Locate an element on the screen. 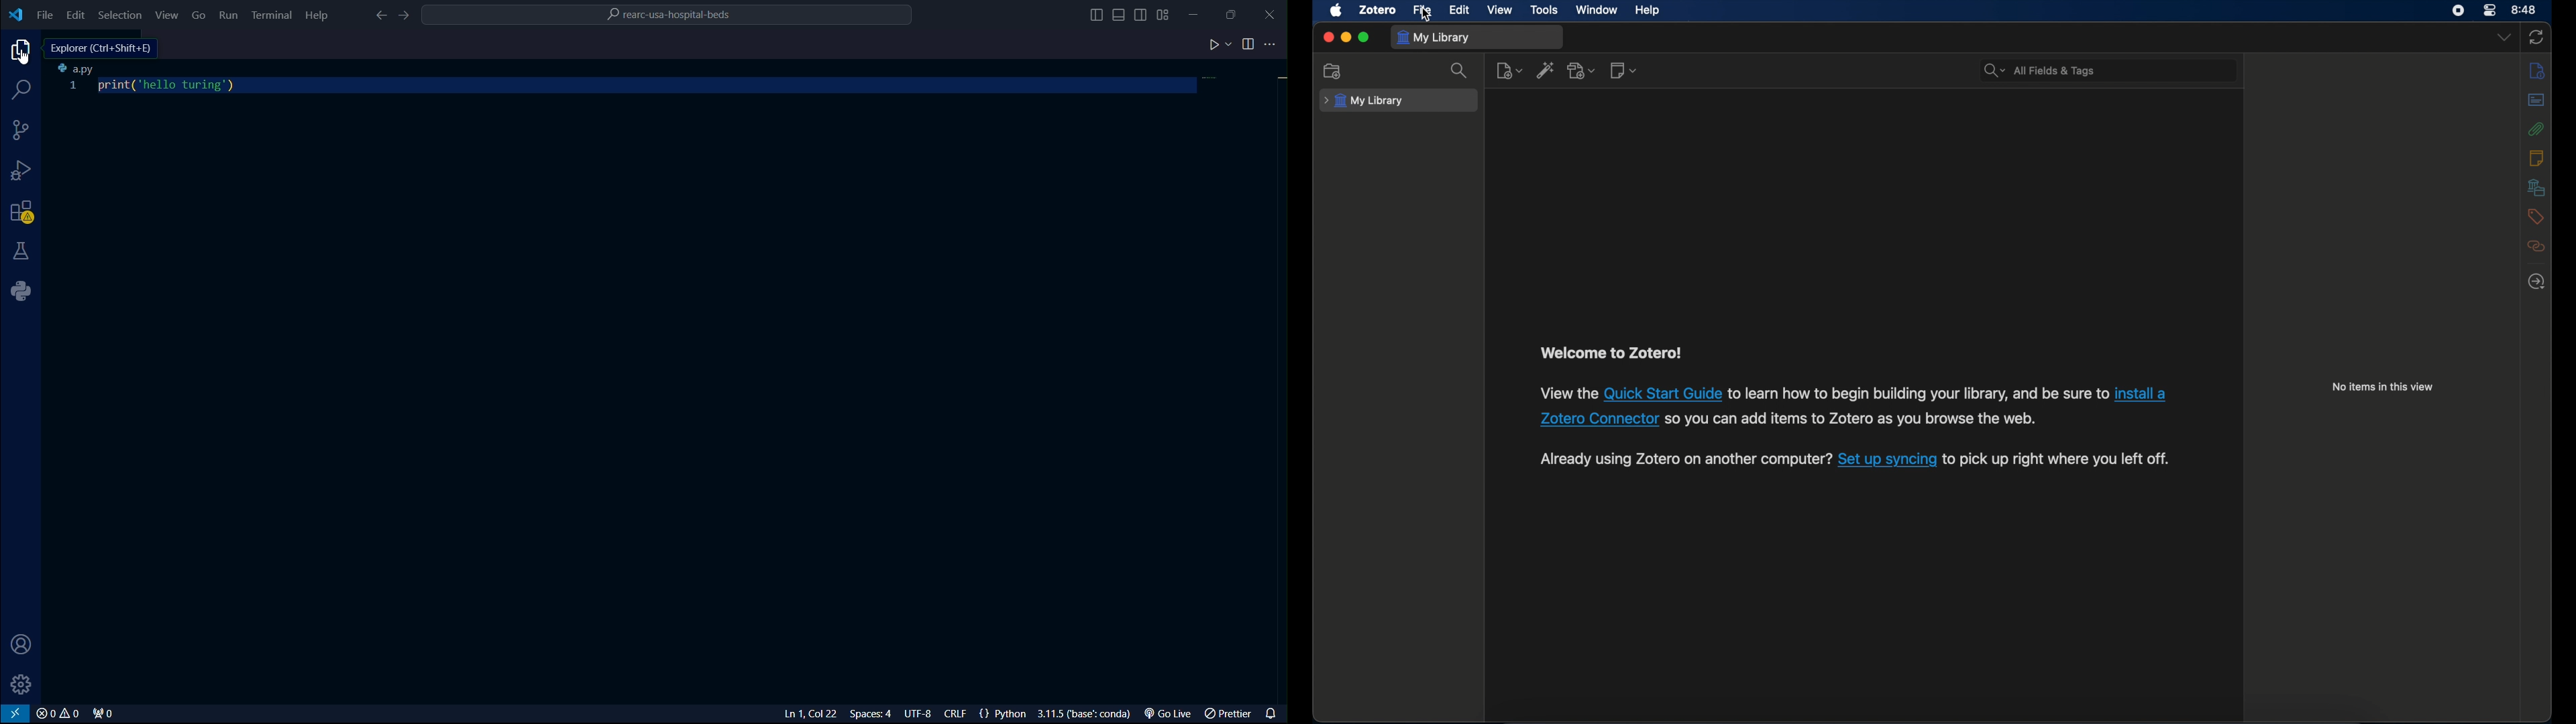  help is located at coordinates (1649, 11).